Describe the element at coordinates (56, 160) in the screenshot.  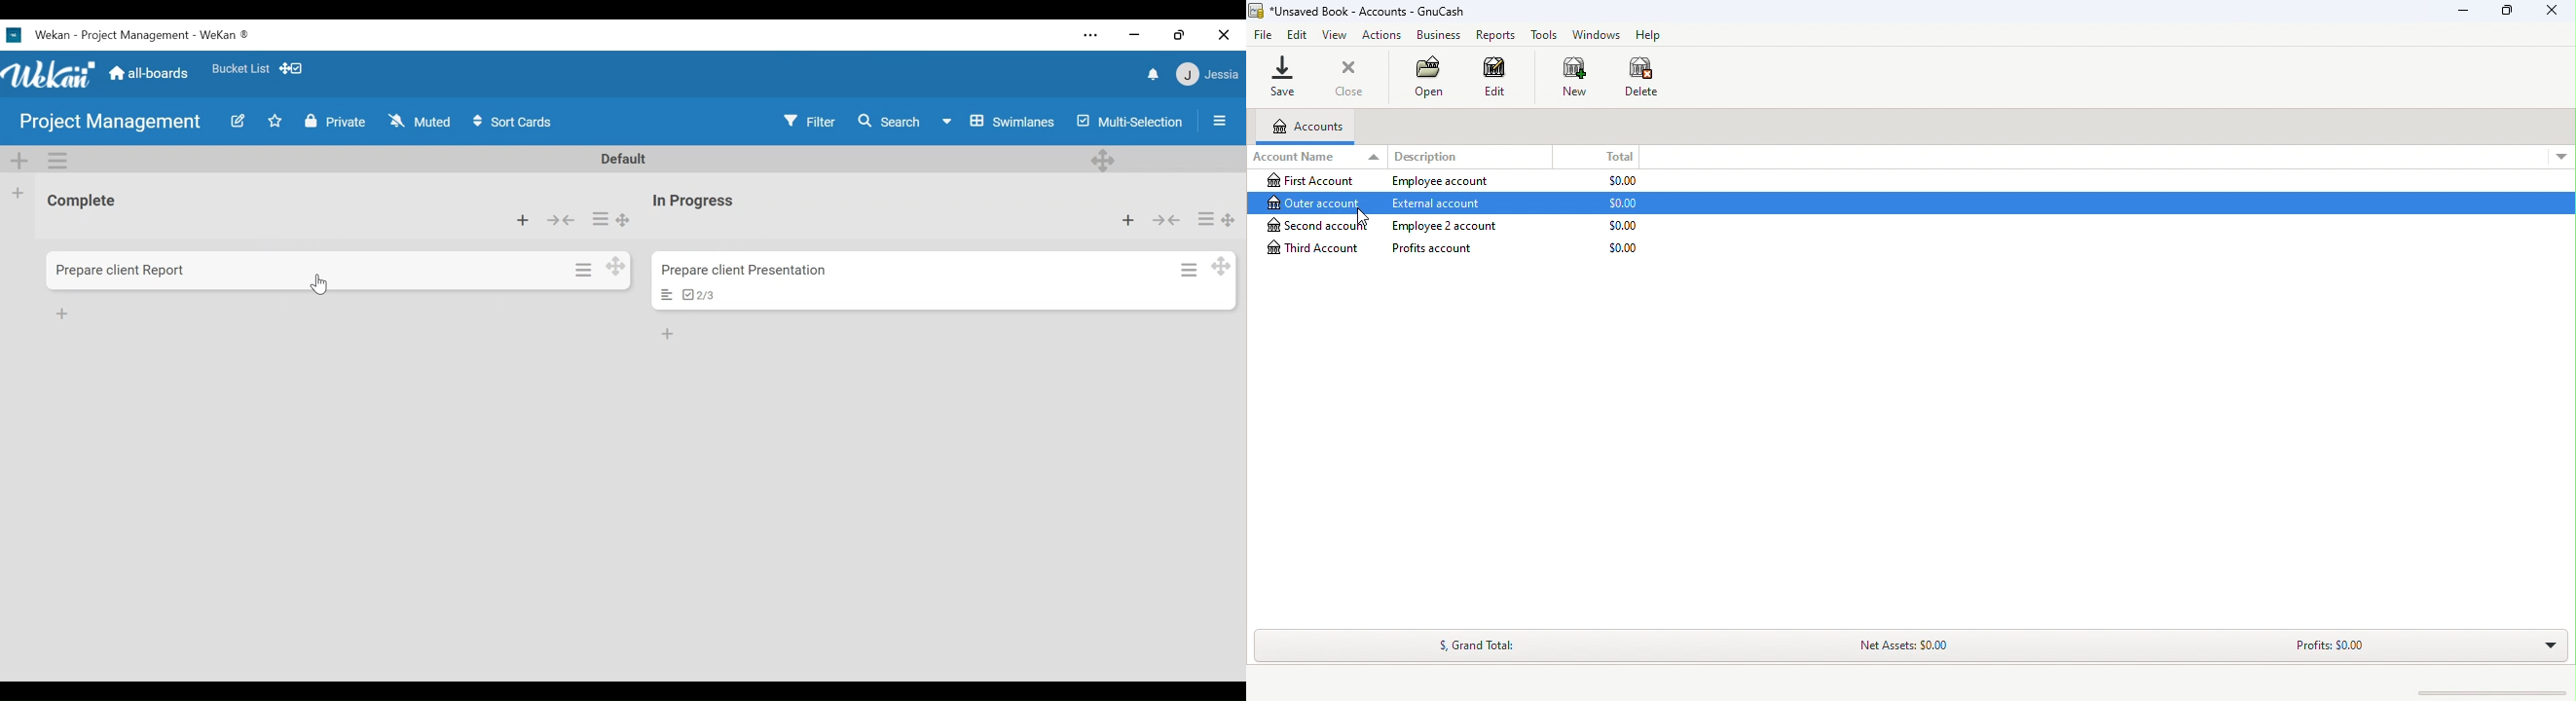
I see `Swimlane actions` at that location.